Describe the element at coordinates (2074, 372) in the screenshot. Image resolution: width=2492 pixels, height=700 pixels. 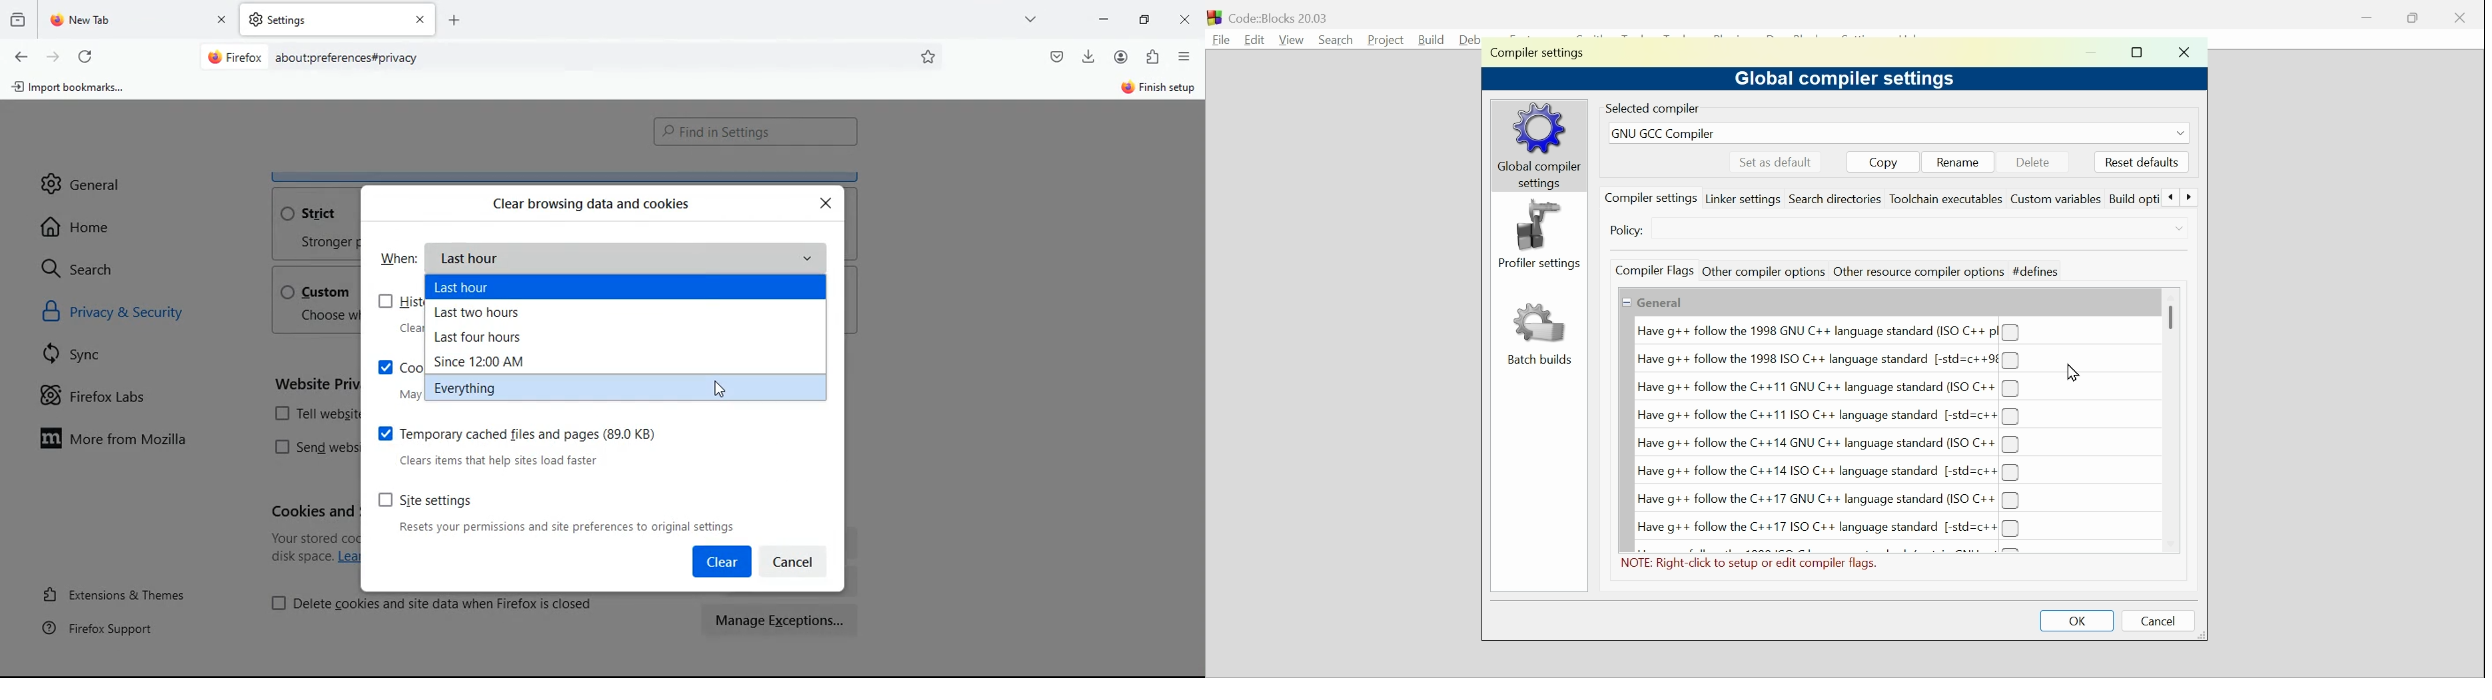
I see `Cursor` at that location.